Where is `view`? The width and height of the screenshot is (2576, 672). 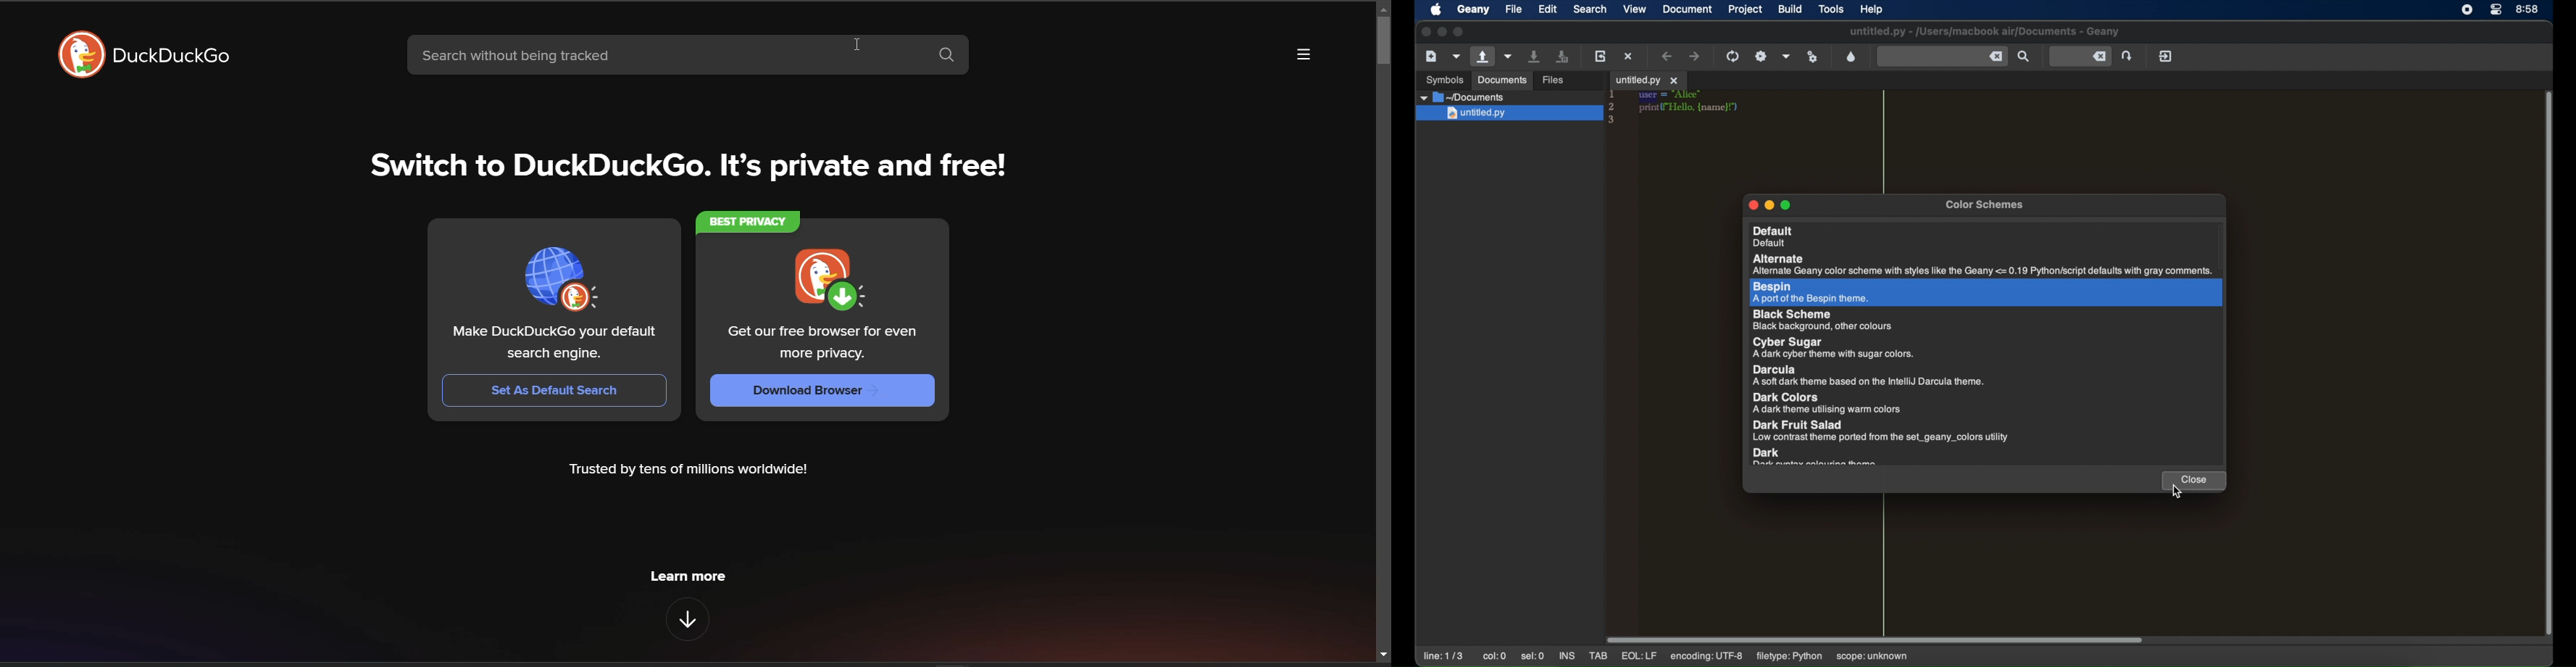
view is located at coordinates (1635, 9).